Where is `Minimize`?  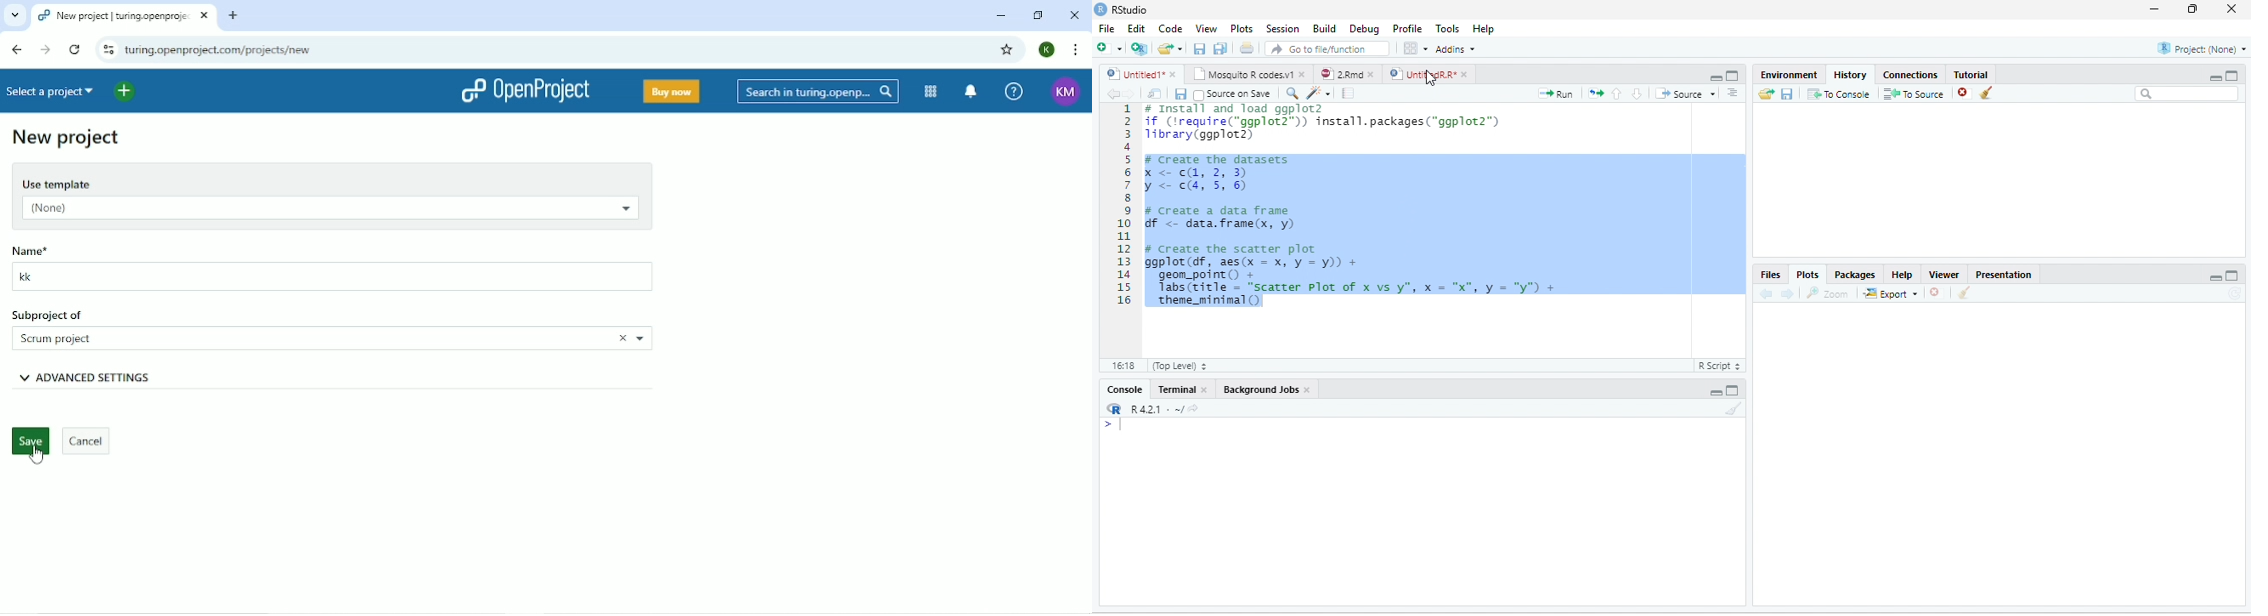 Minimize is located at coordinates (1715, 77).